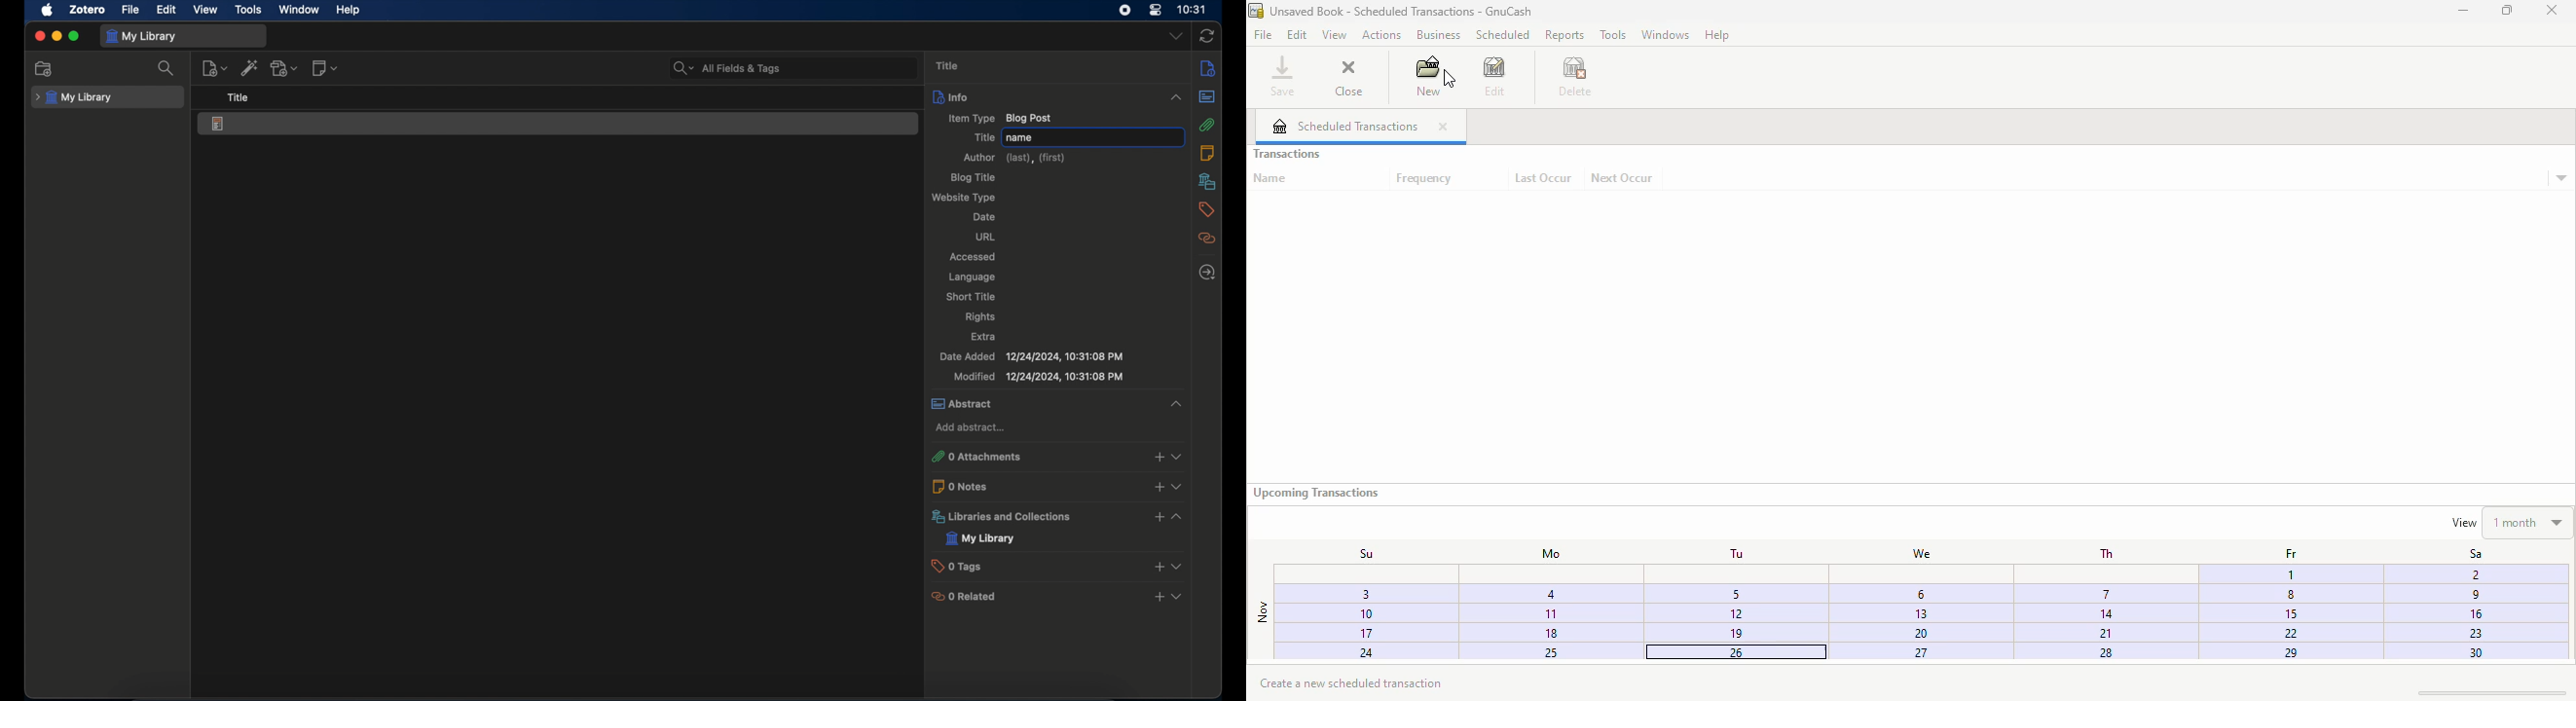  Describe the element at coordinates (74, 37) in the screenshot. I see `maximize` at that location.